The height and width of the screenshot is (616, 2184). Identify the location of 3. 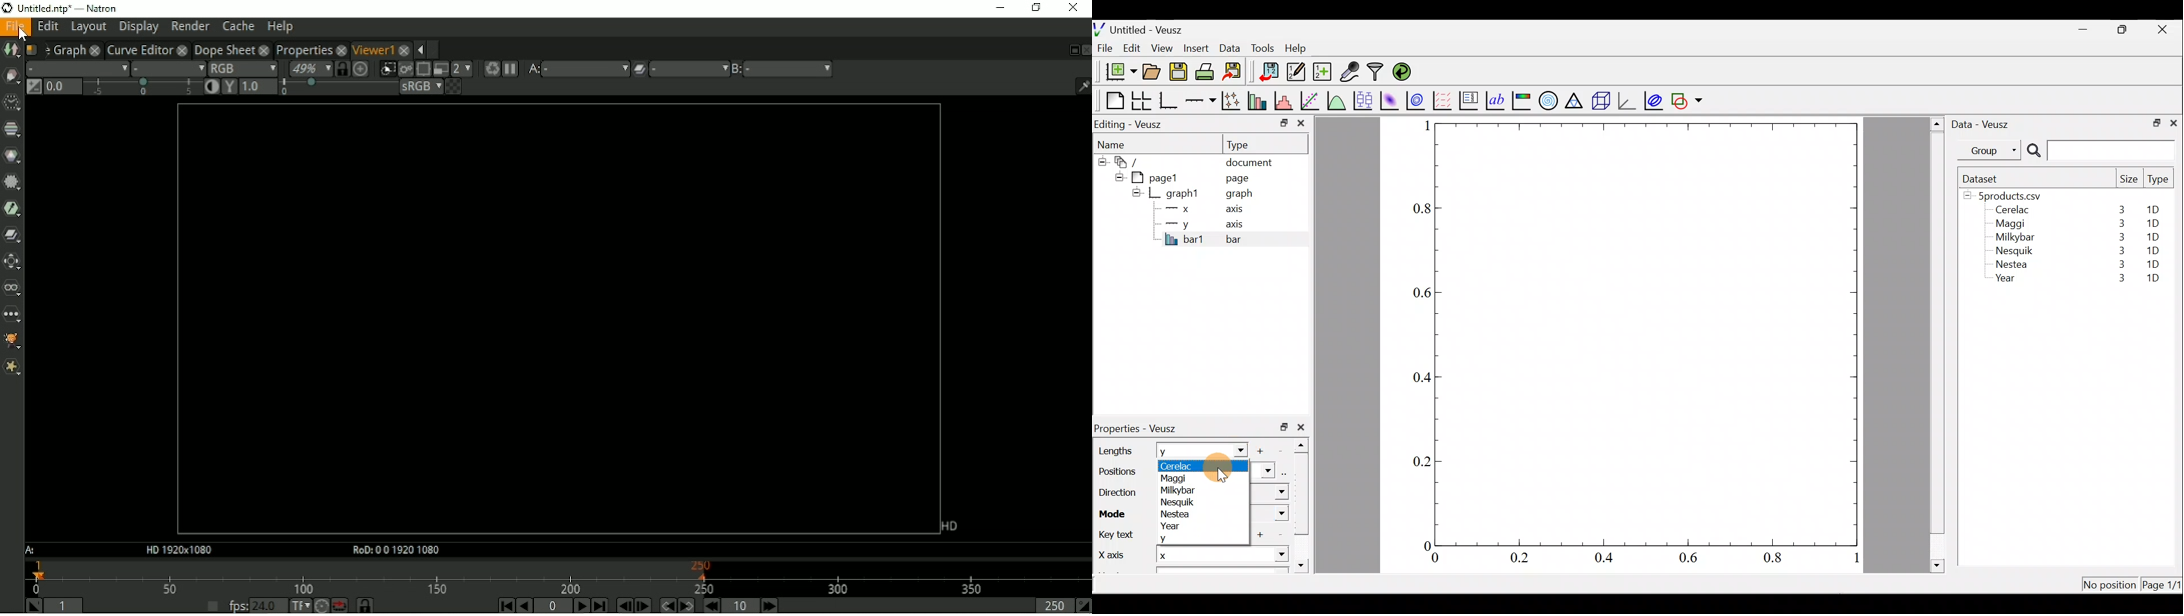
(2119, 223).